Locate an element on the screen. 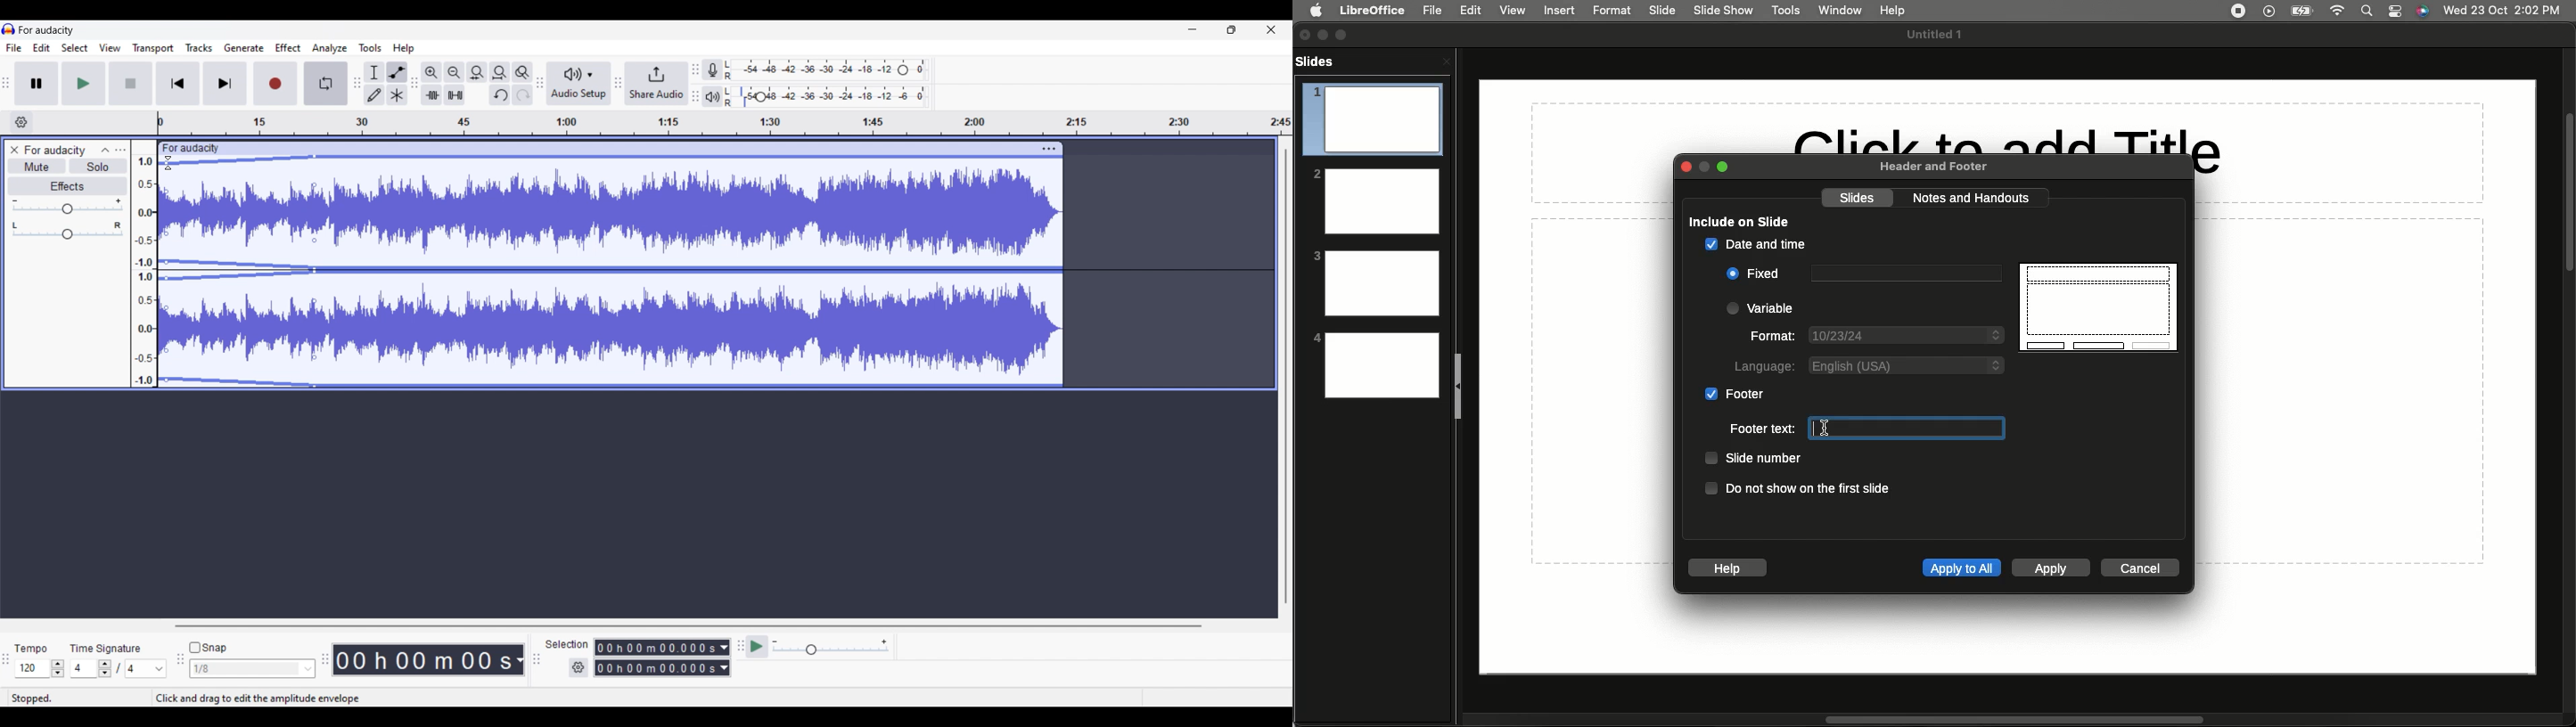  Show in smaller tab is located at coordinates (1232, 30).